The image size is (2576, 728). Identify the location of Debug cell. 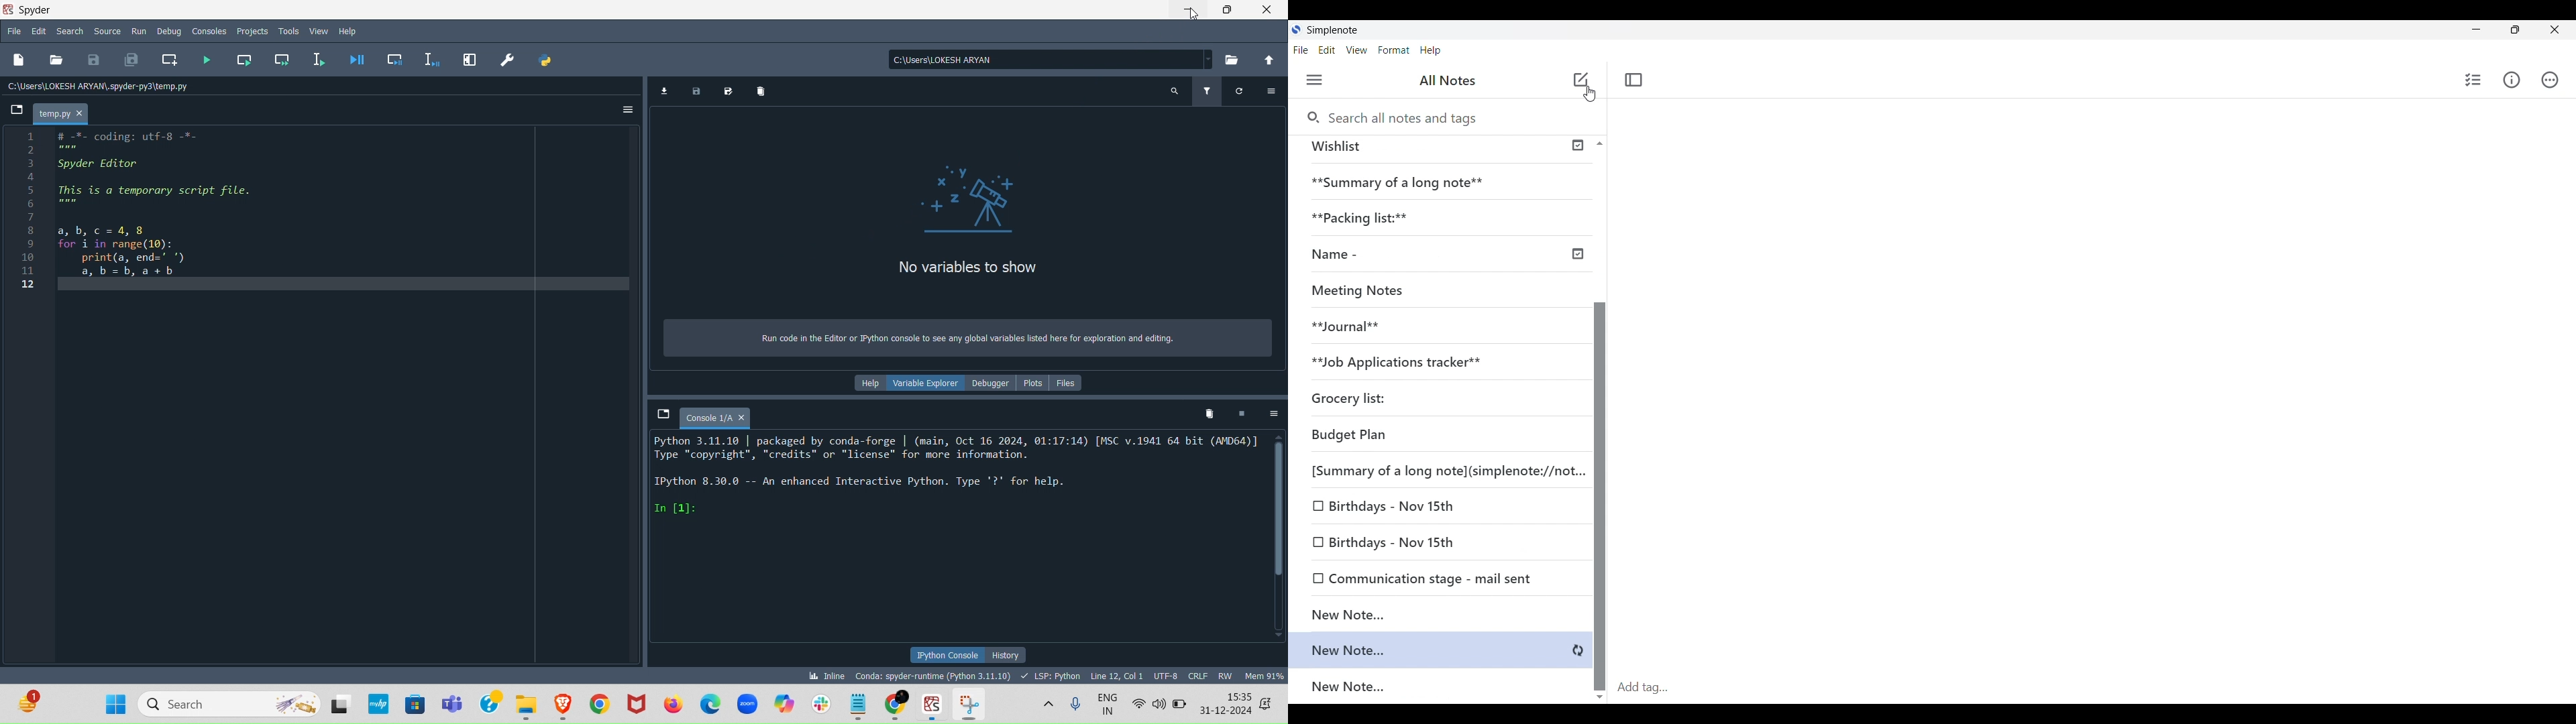
(394, 57).